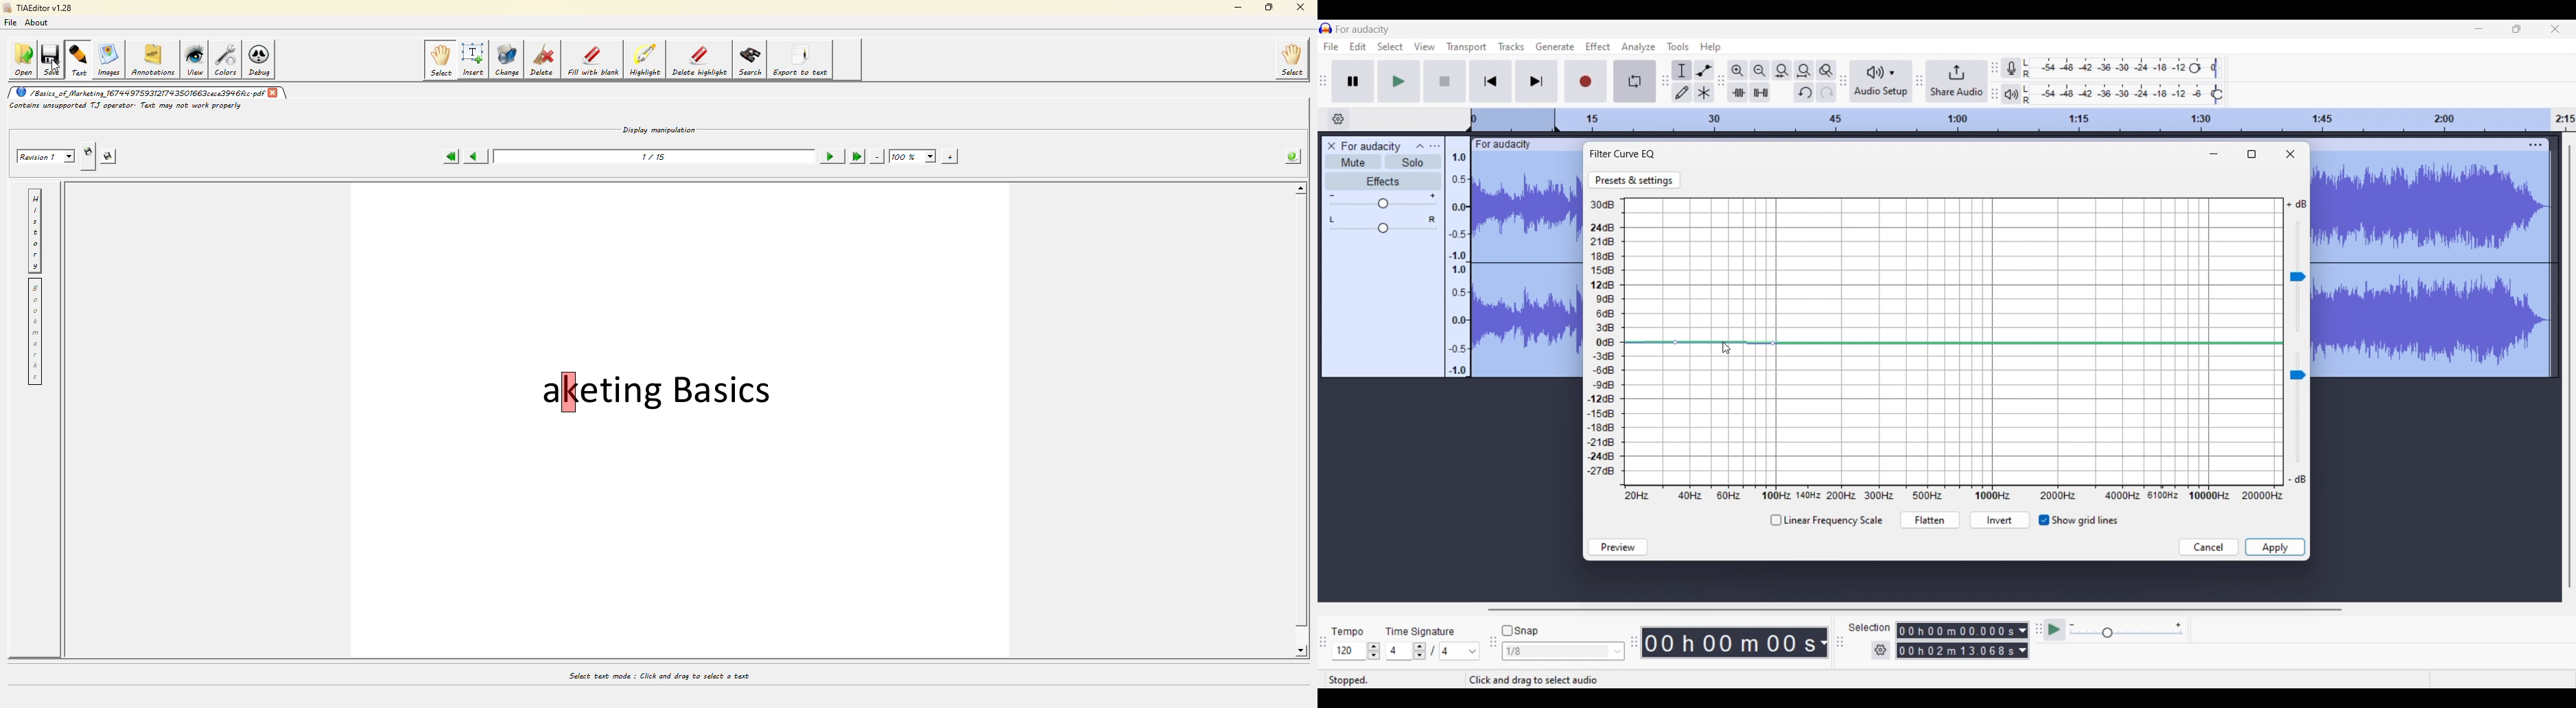 This screenshot has height=728, width=2576. What do you see at coordinates (1870, 629) in the screenshot?
I see `Selection` at bounding box center [1870, 629].